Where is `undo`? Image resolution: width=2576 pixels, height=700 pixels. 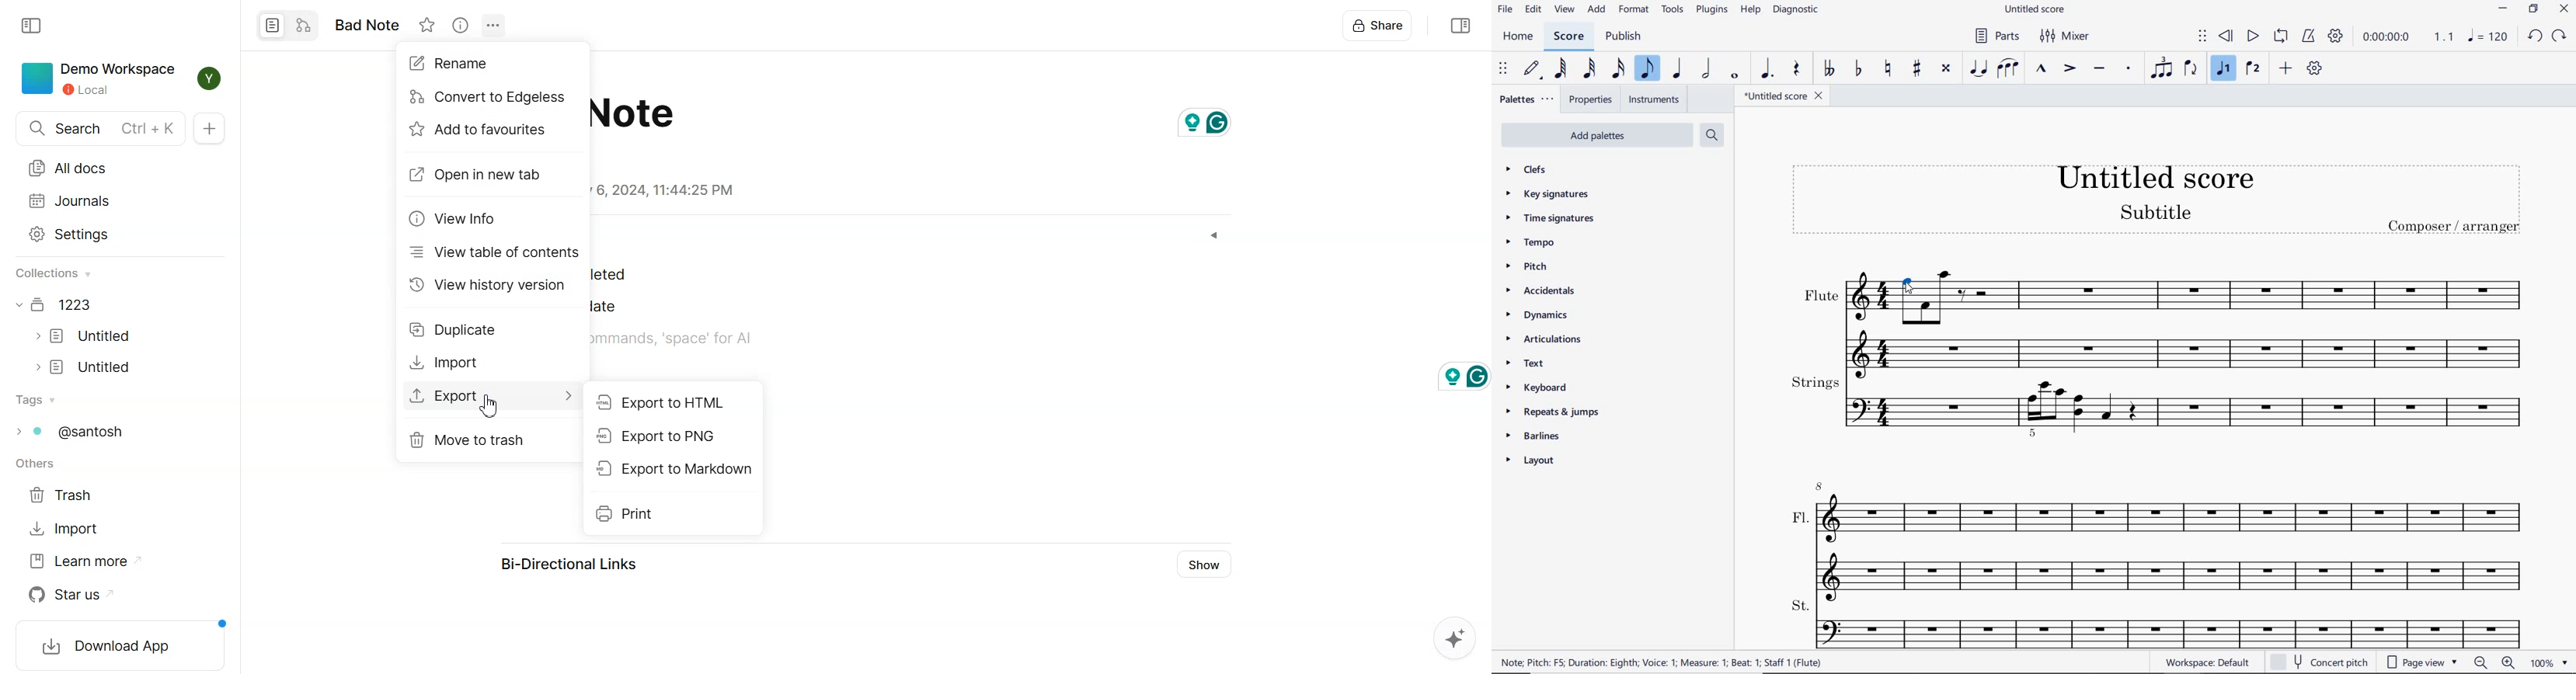
undo is located at coordinates (2536, 37).